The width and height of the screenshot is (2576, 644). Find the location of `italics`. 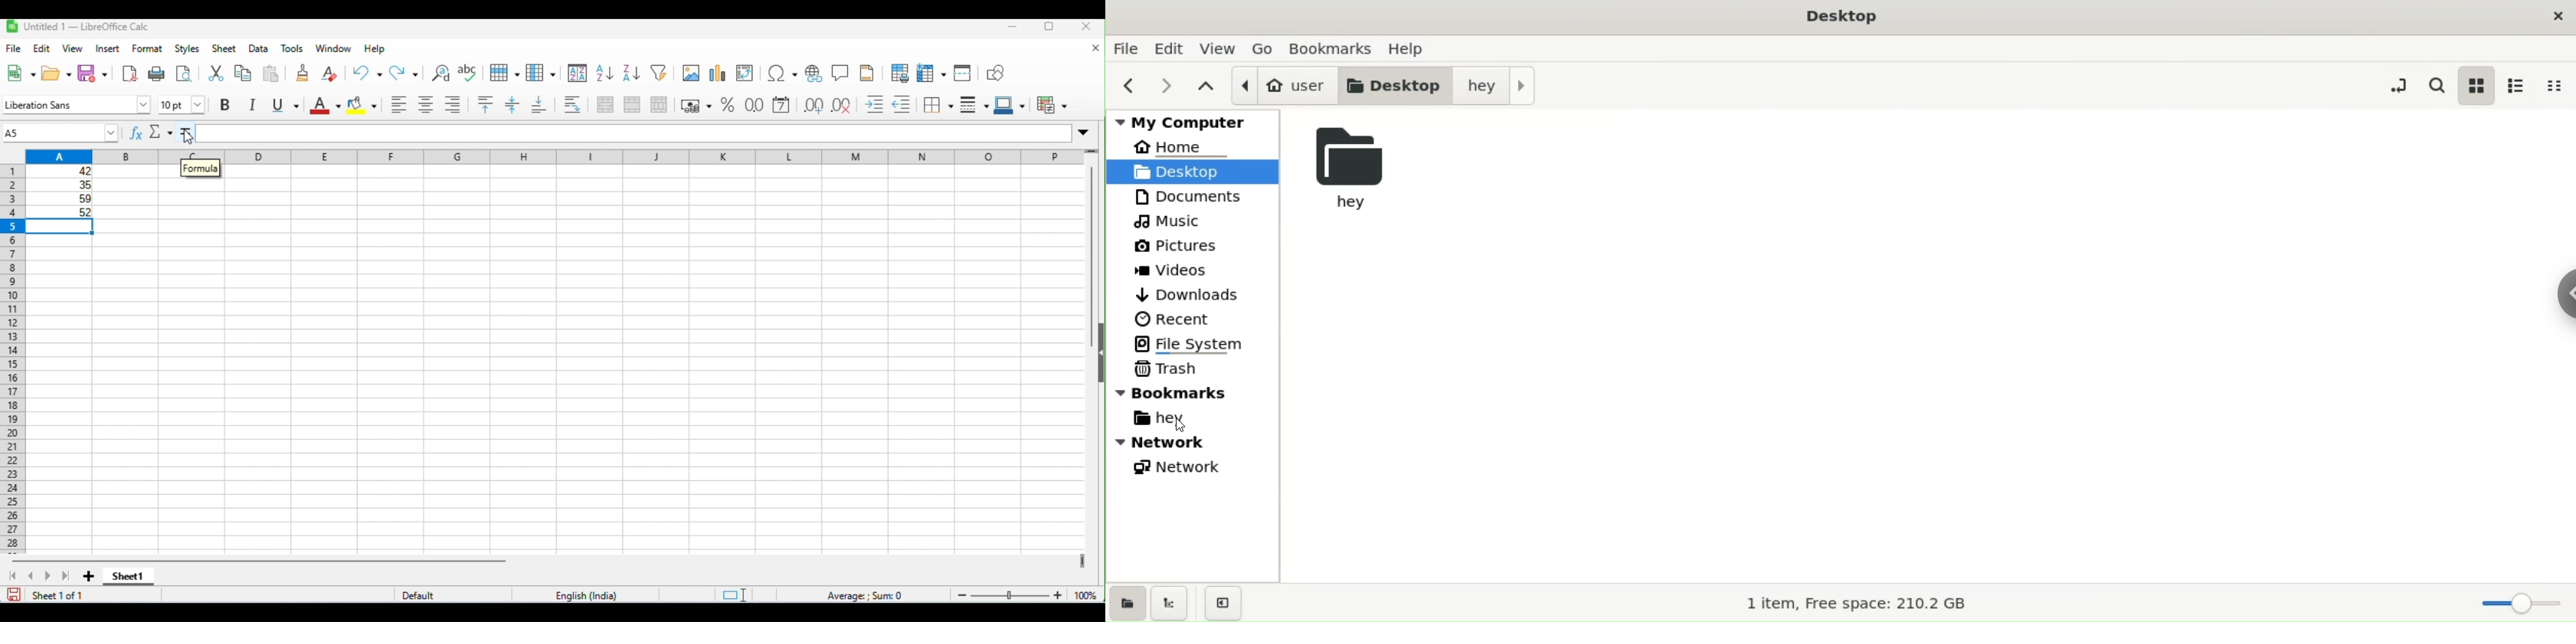

italics is located at coordinates (253, 105).